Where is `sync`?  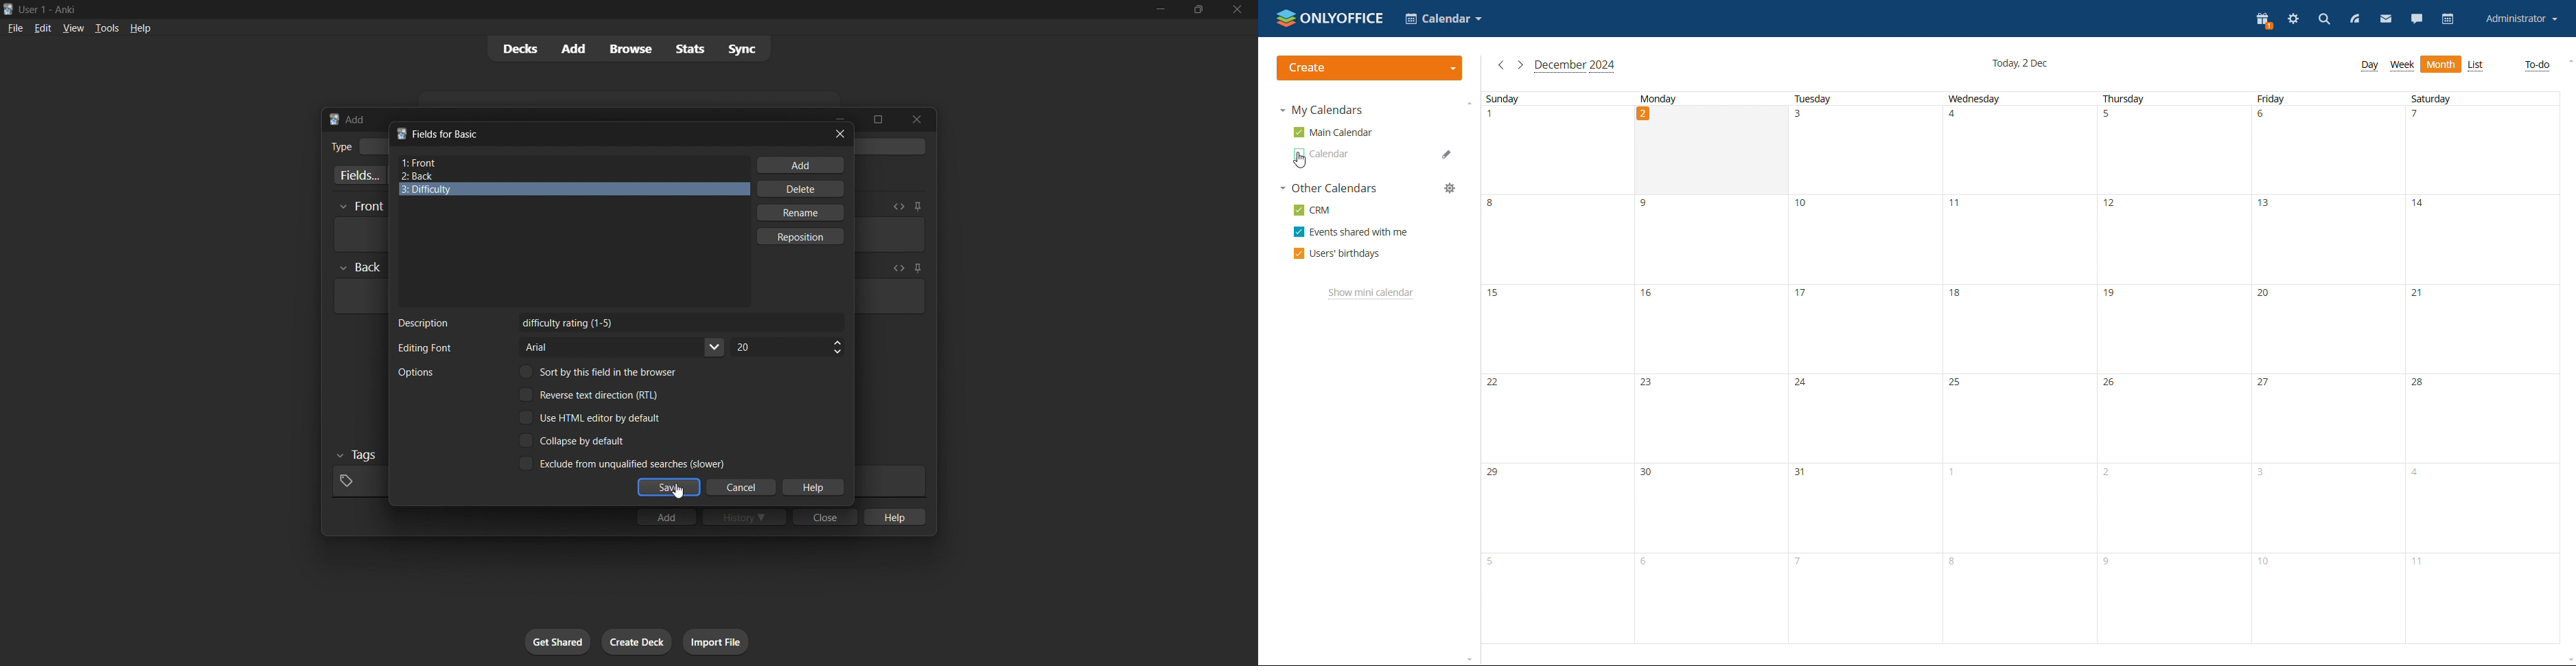
sync is located at coordinates (742, 48).